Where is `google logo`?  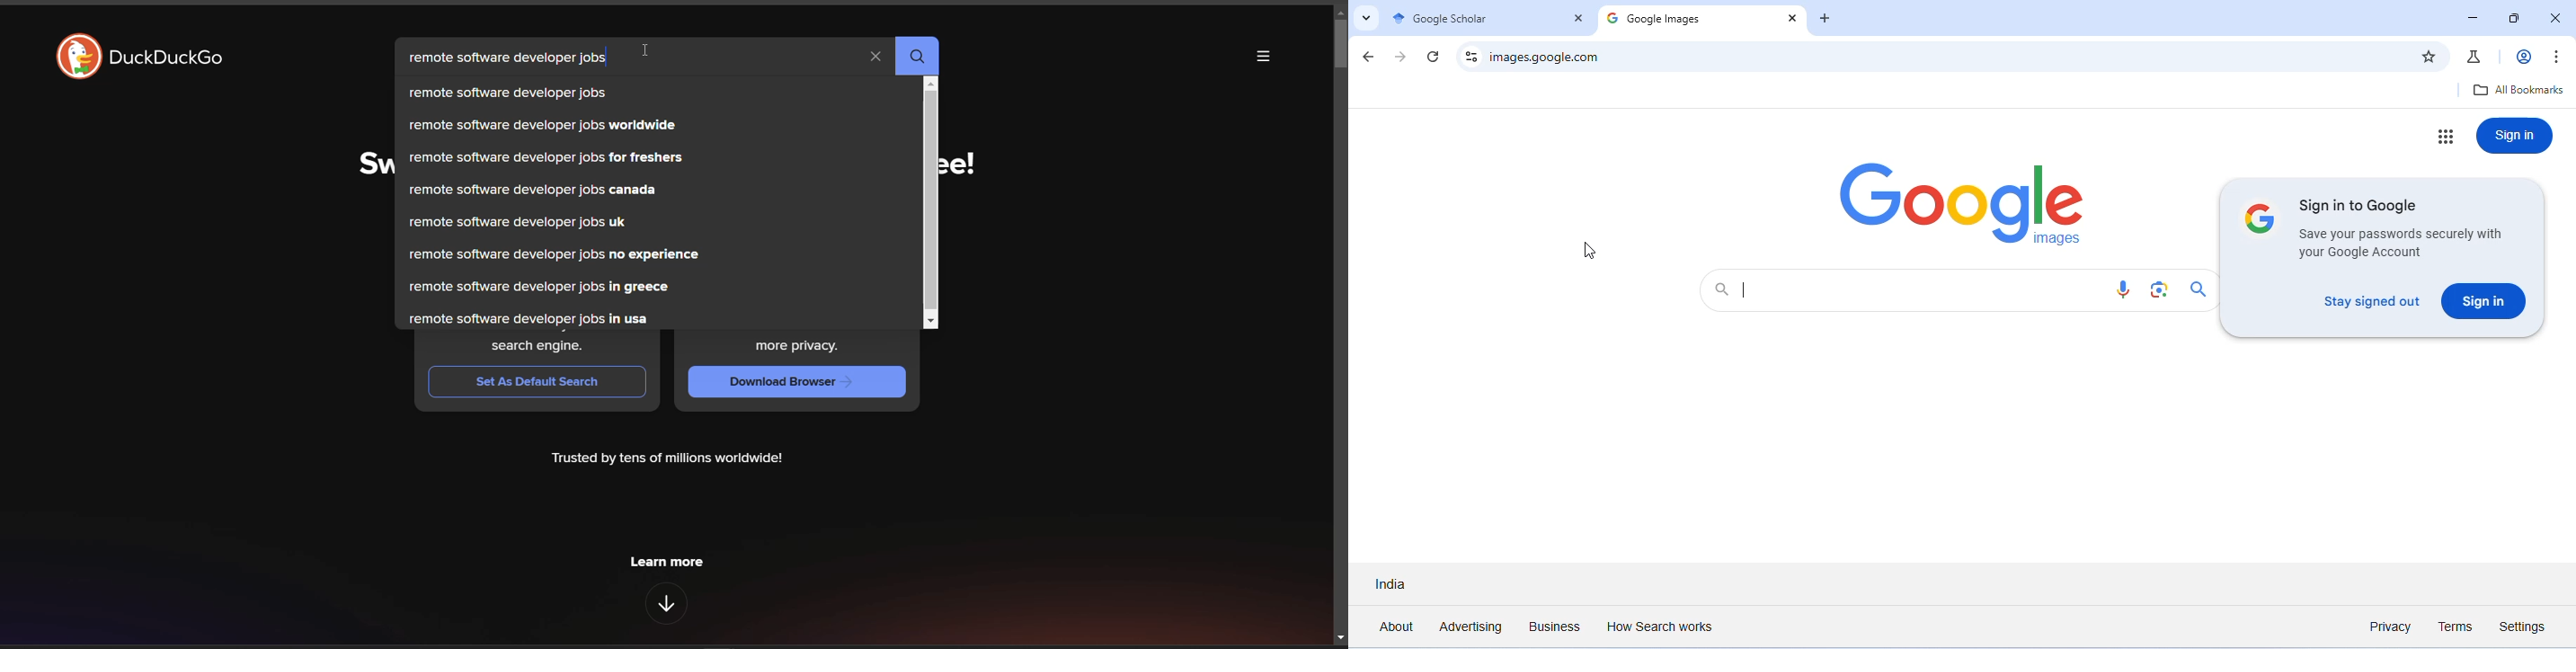
google logo is located at coordinates (2261, 217).